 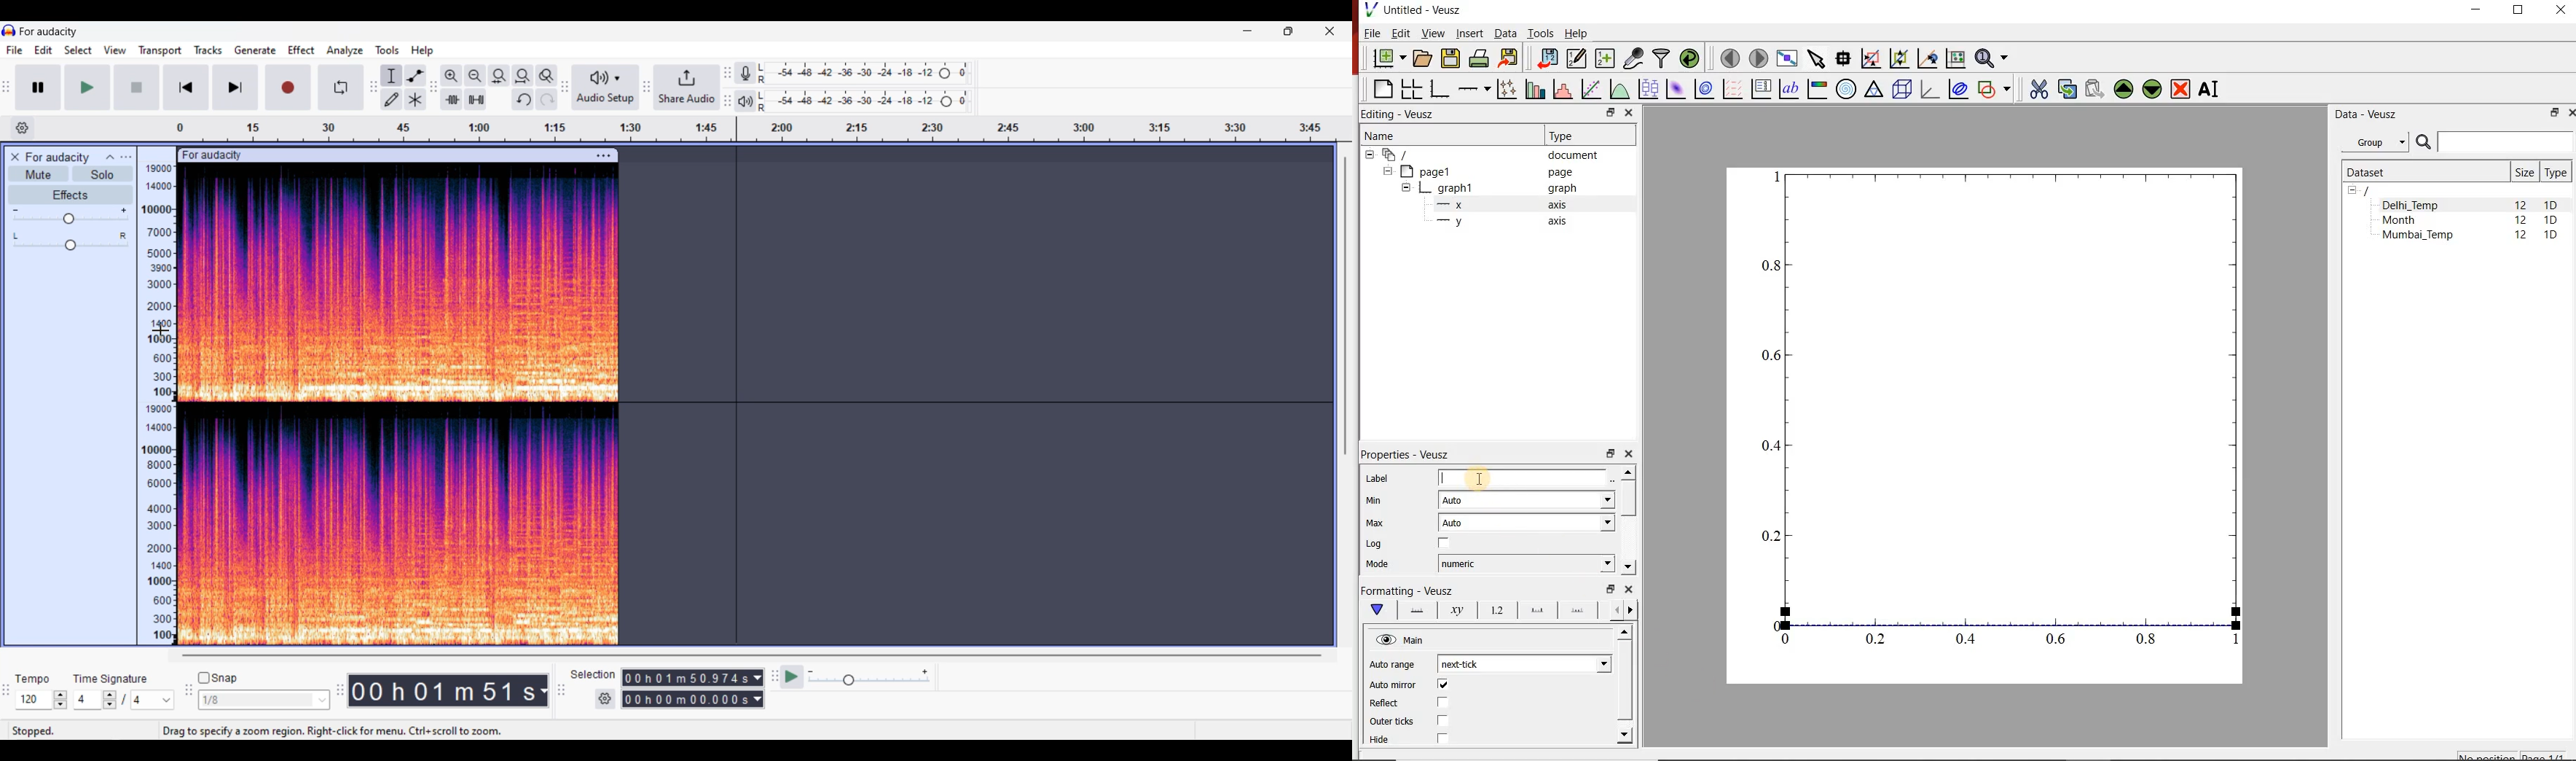 I want to click on check/uncheck, so click(x=1442, y=720).